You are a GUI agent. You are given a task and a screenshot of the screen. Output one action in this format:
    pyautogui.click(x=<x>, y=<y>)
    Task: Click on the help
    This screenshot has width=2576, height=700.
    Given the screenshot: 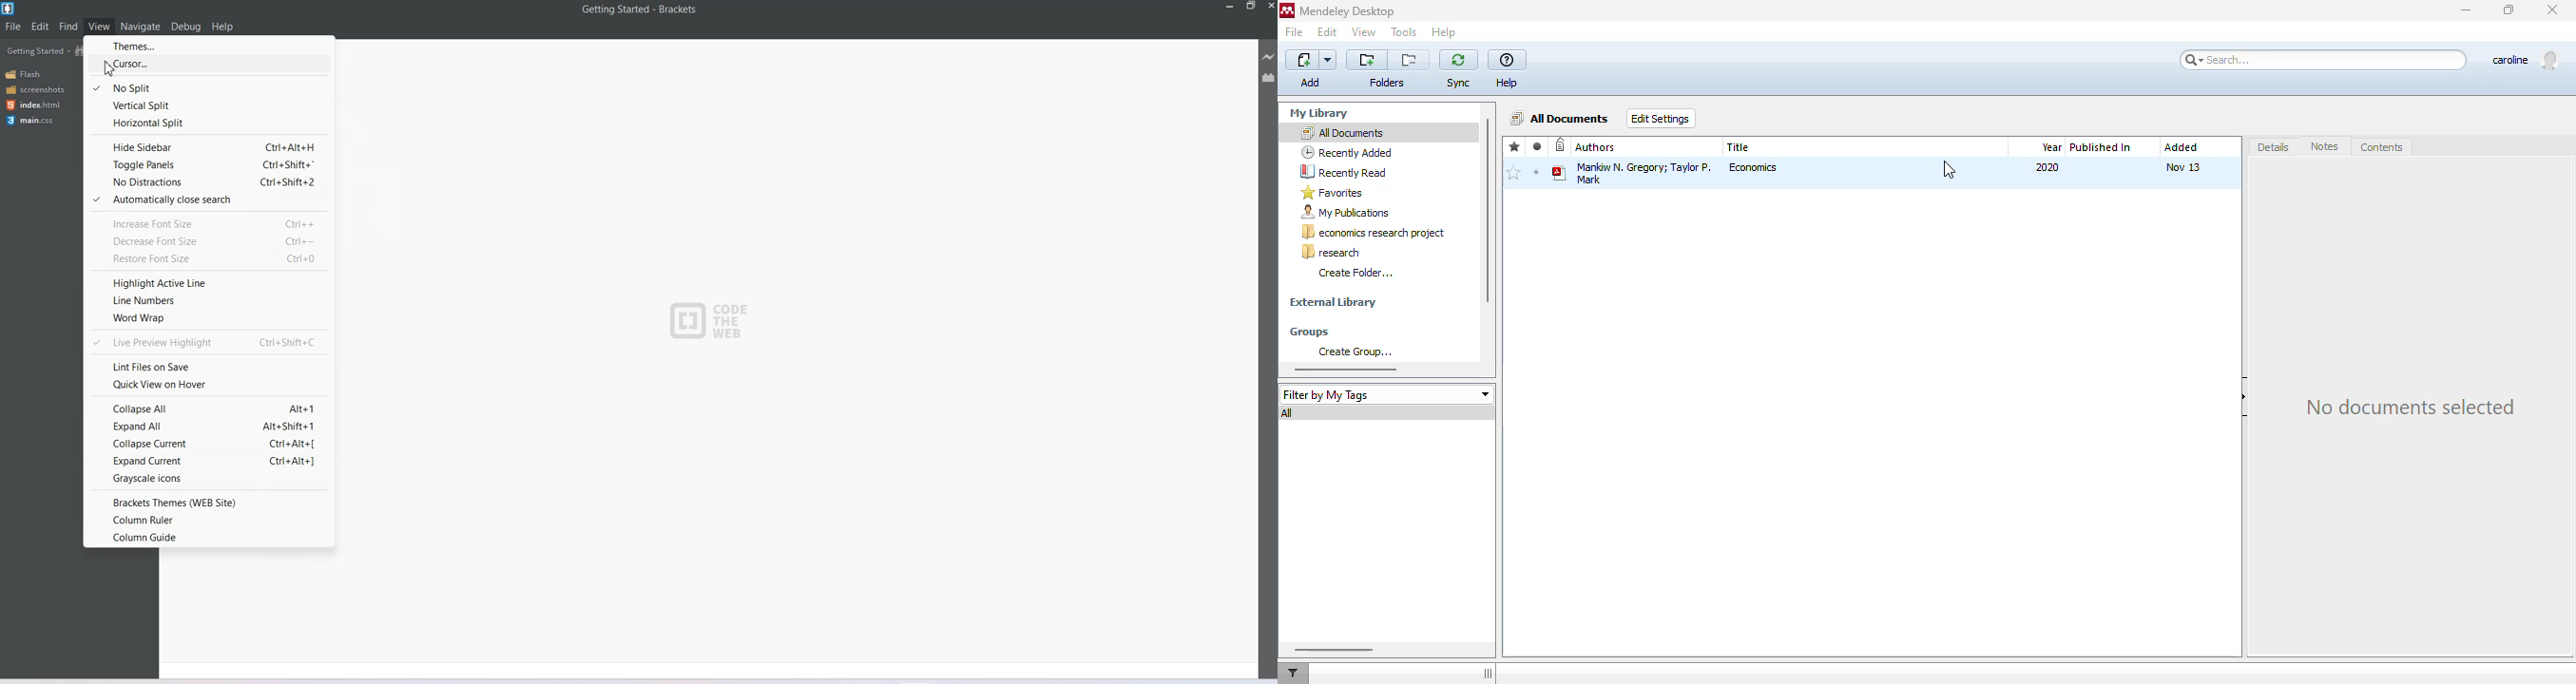 What is the action you would take?
    pyautogui.click(x=1508, y=61)
    